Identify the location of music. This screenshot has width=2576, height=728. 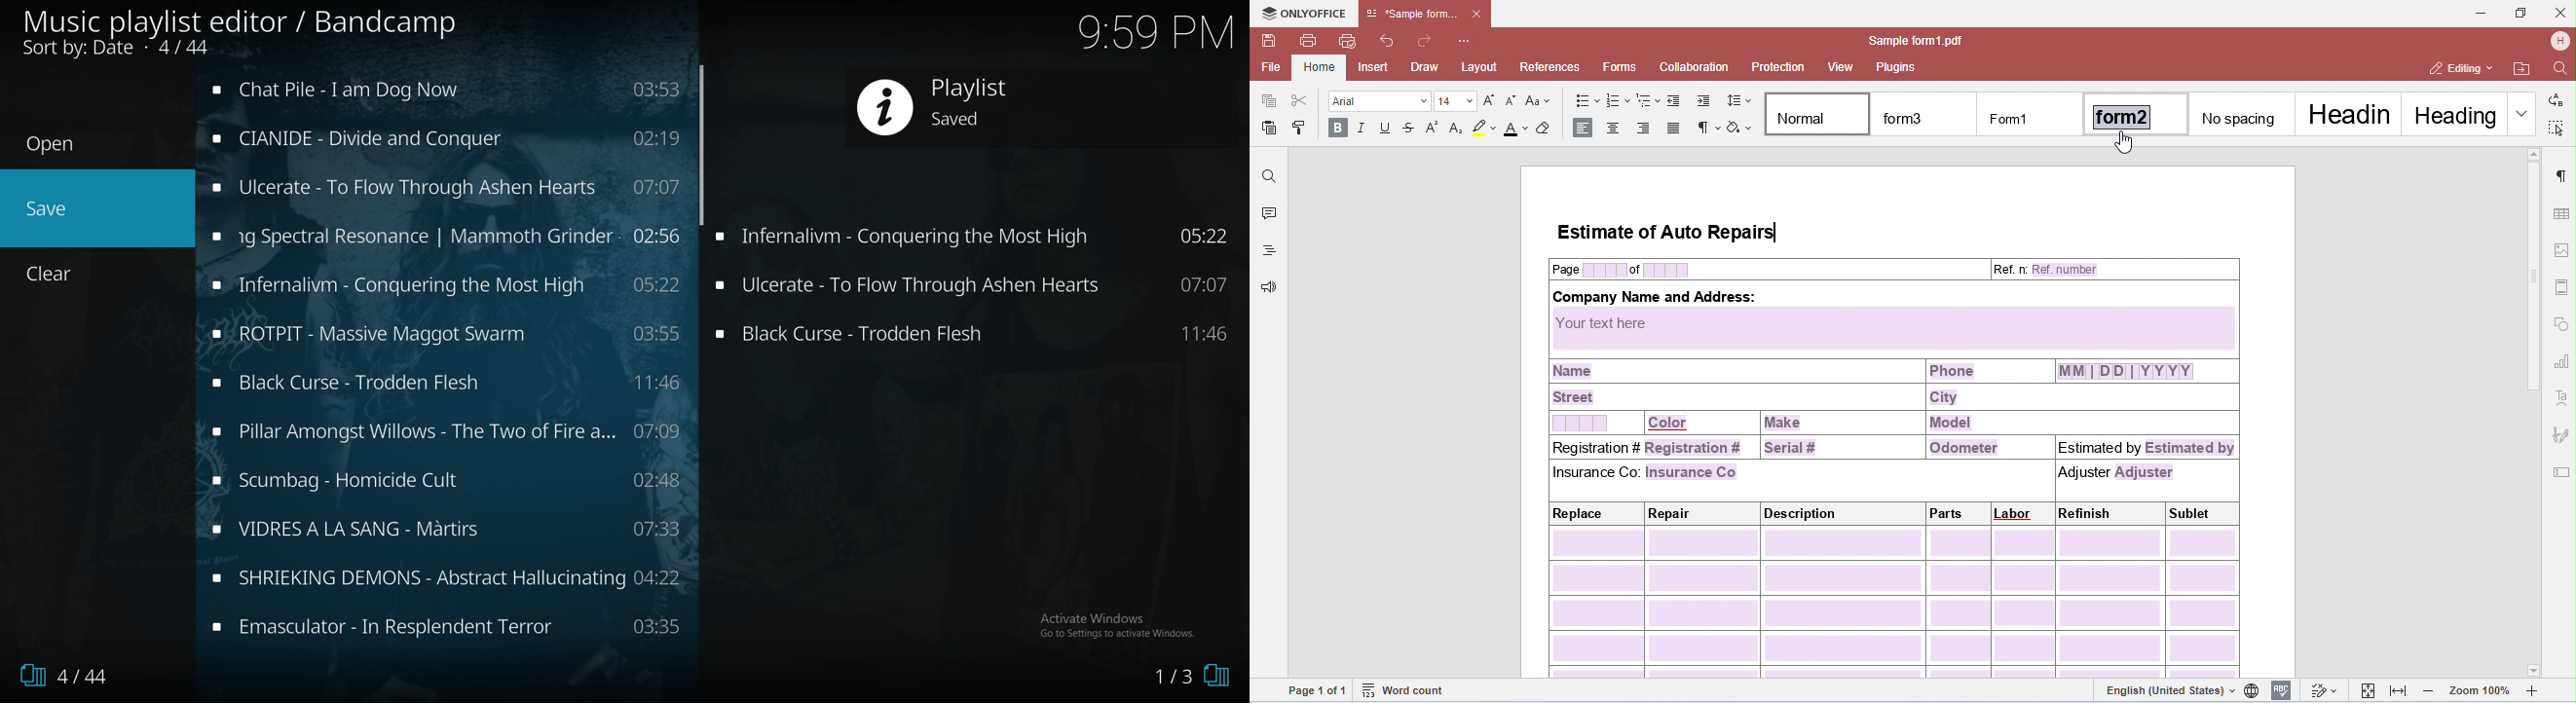
(451, 629).